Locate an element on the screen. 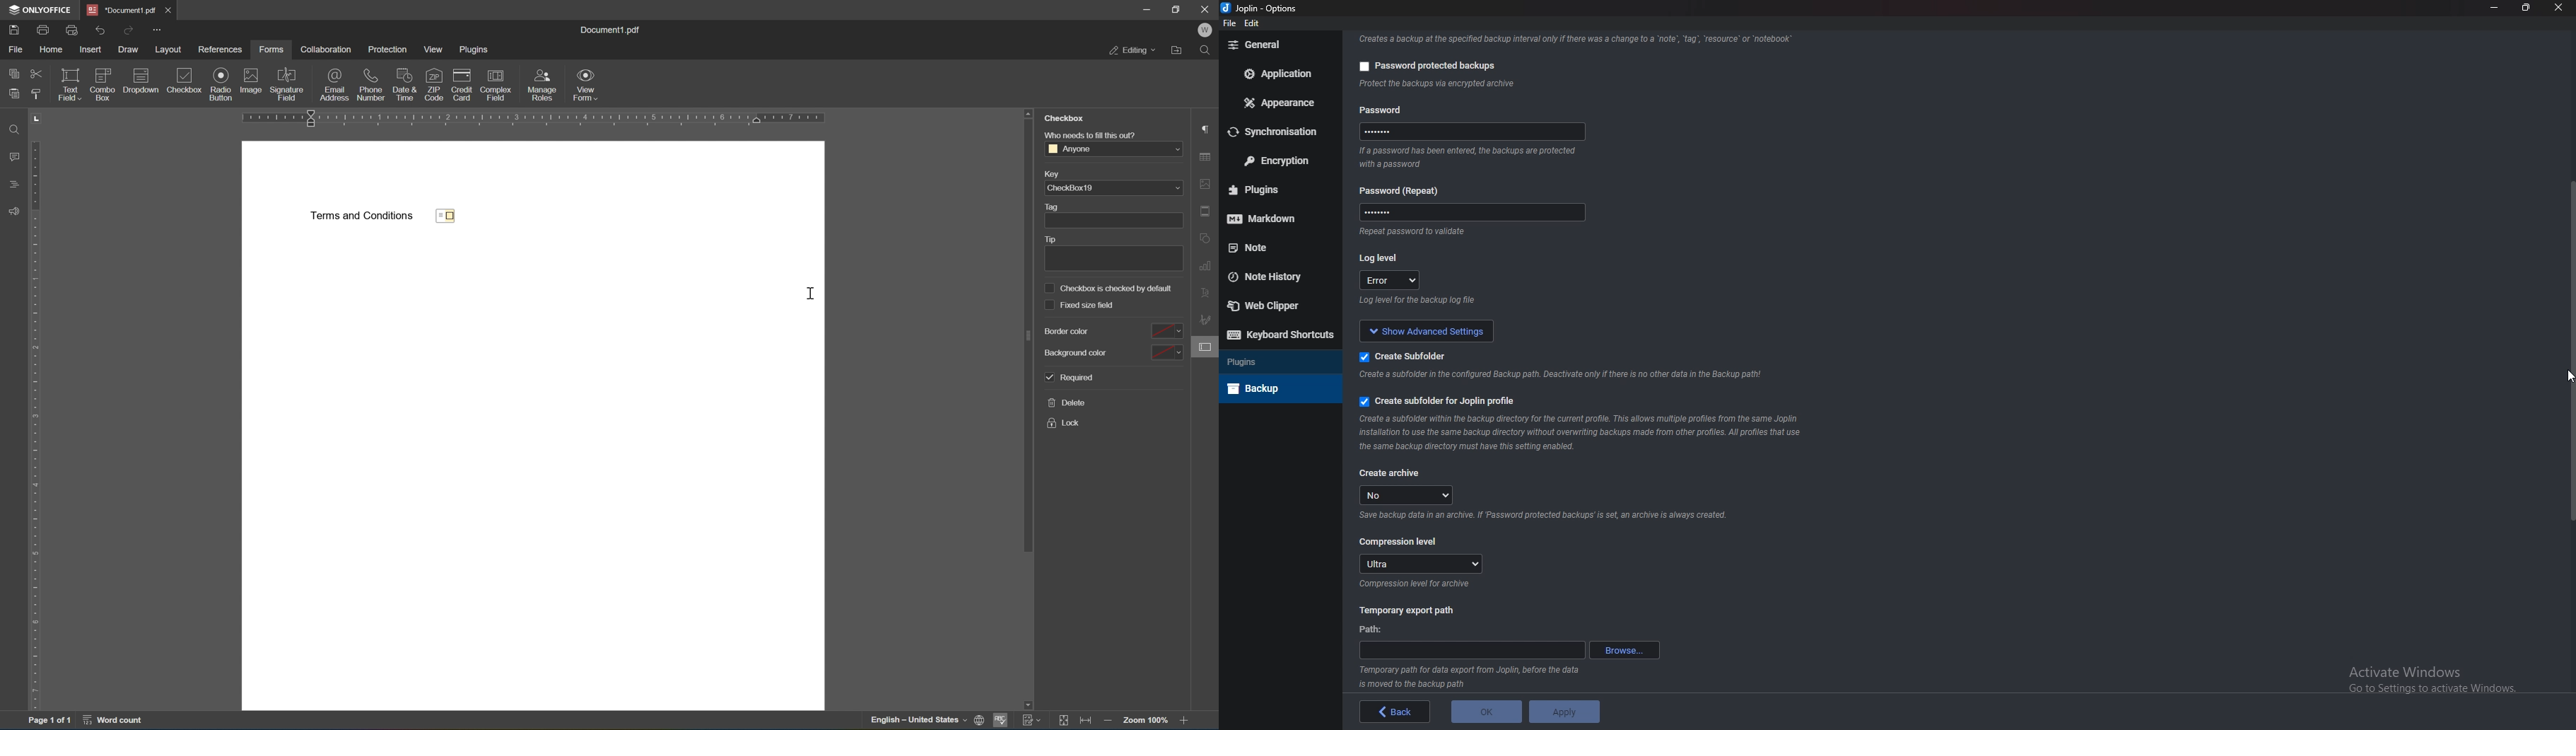 This screenshot has width=2576, height=756. comments is located at coordinates (14, 155).